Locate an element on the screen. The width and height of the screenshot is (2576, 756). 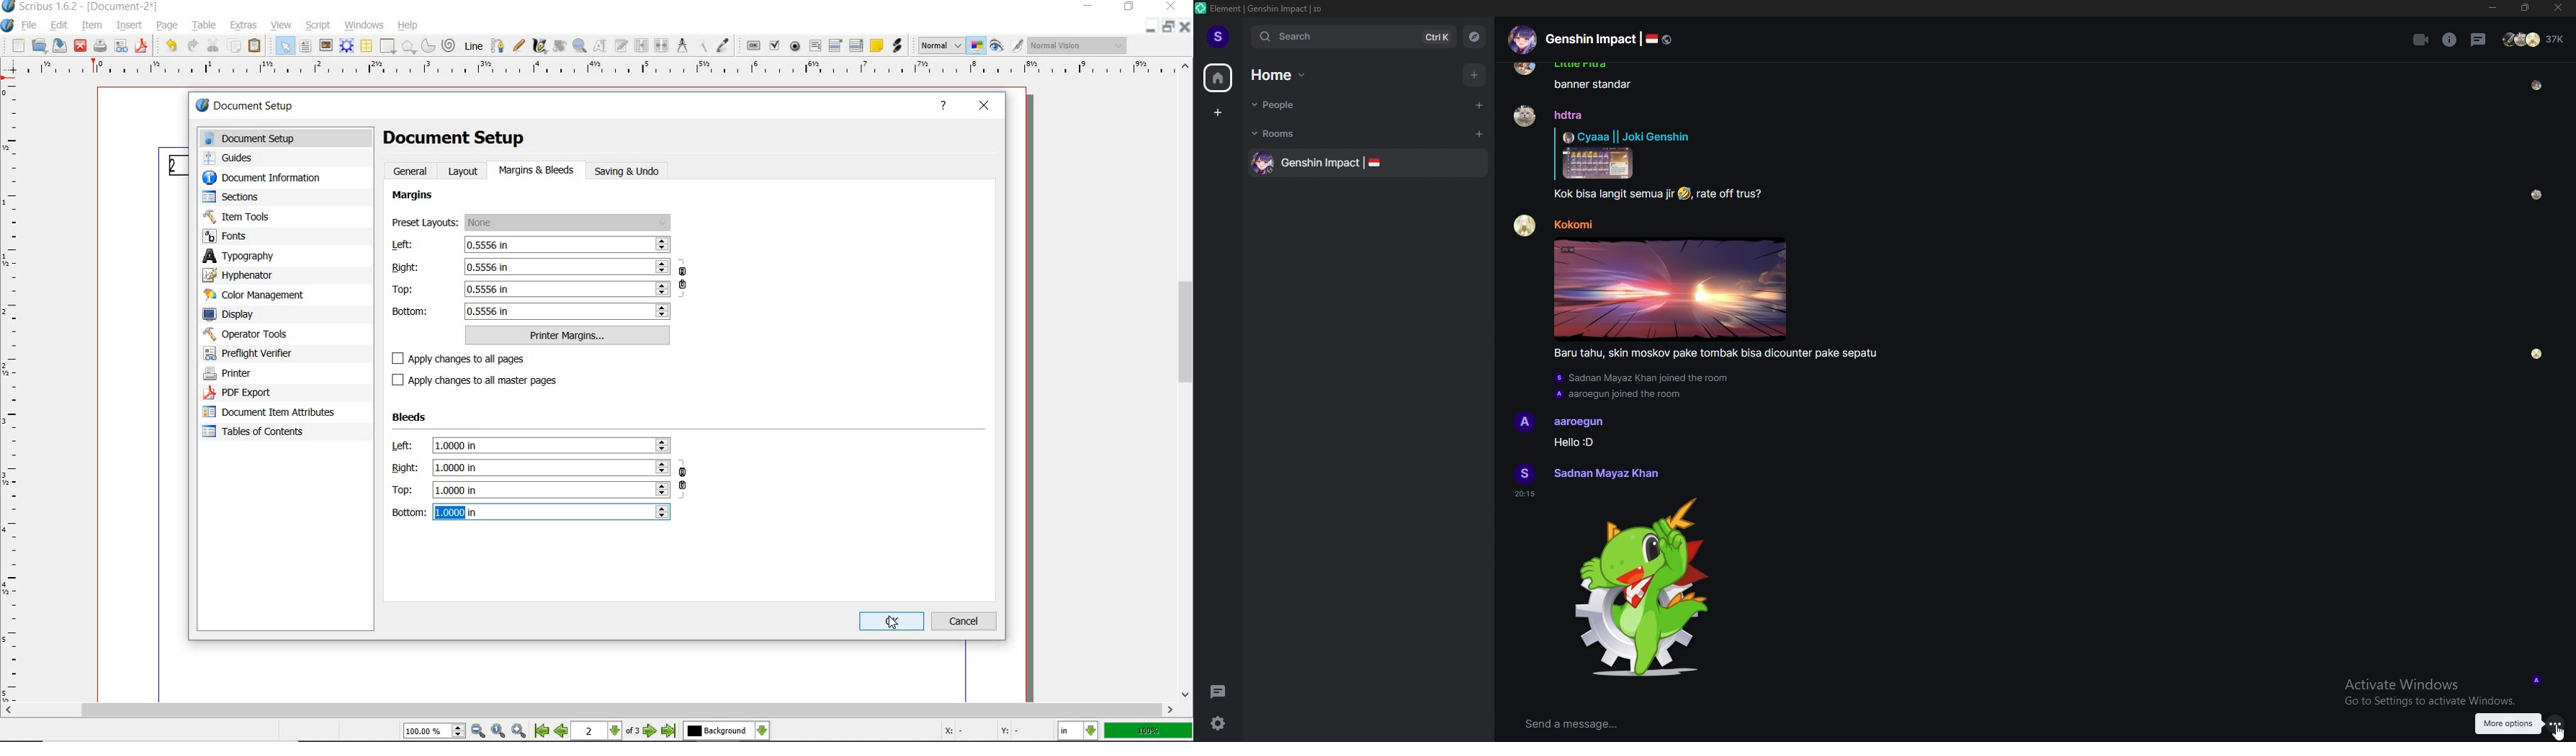
pdf export is located at coordinates (254, 393).